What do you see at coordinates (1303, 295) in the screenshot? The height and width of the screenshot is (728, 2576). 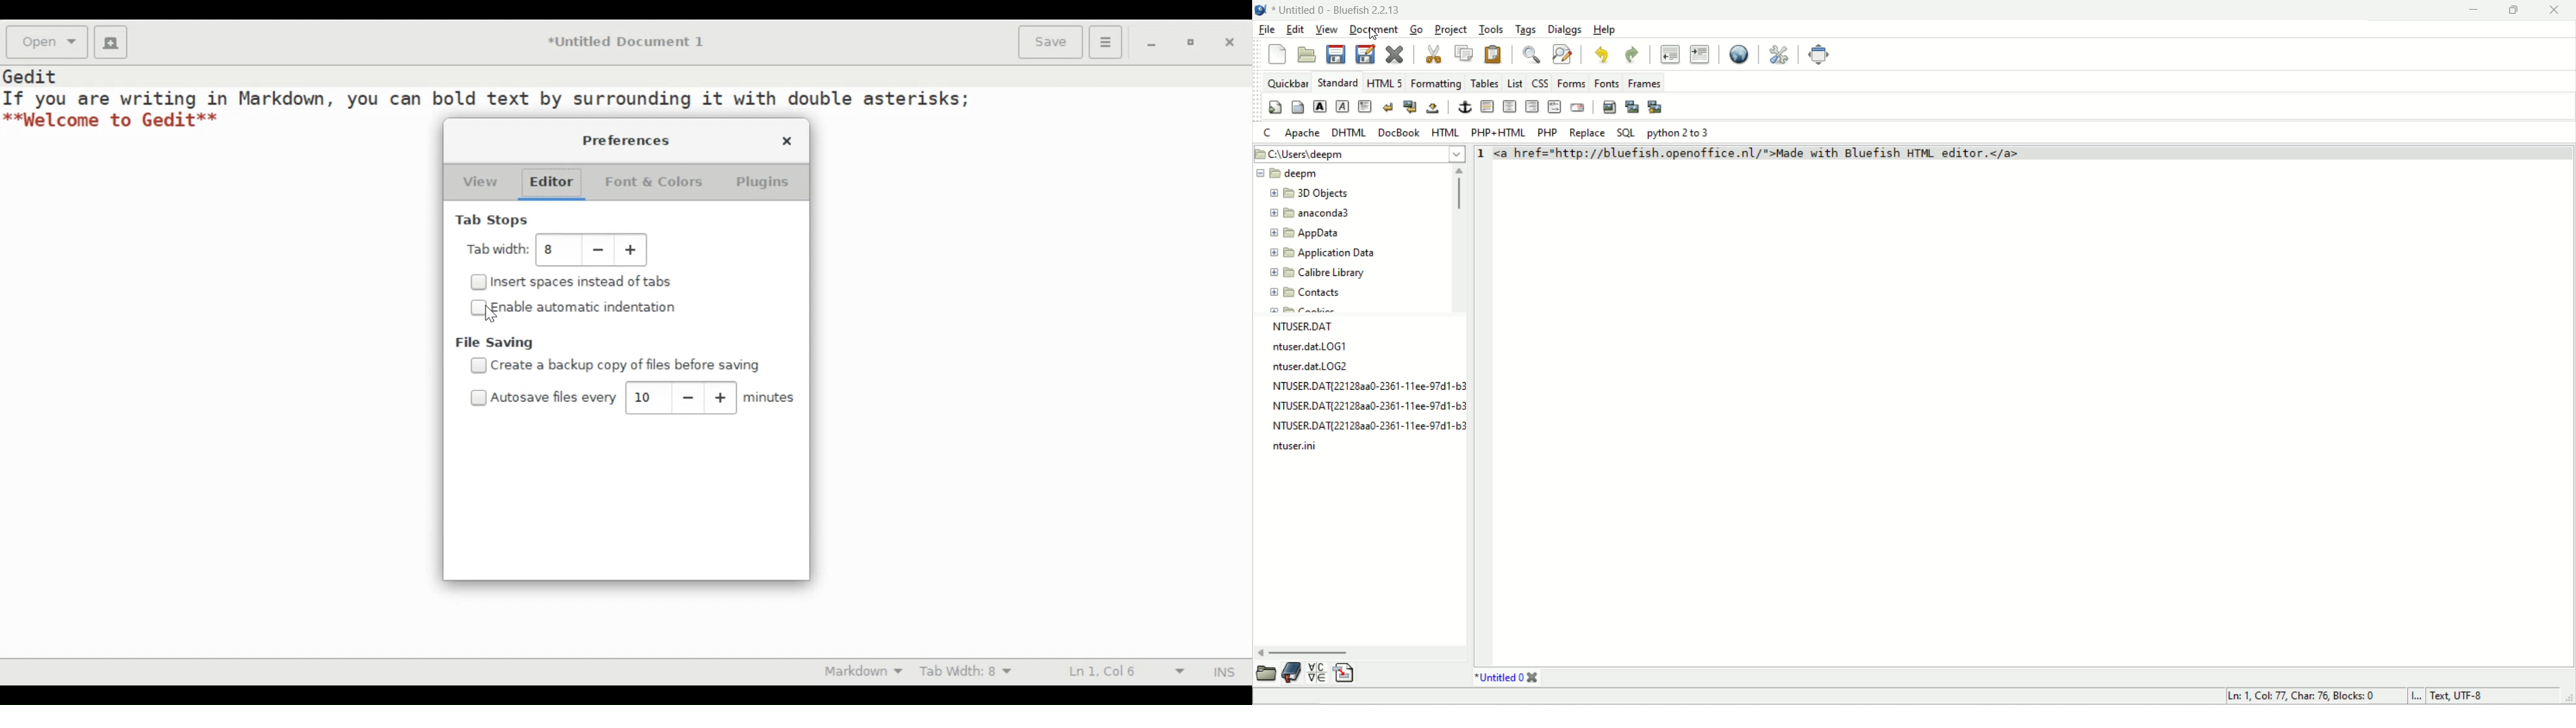 I see `contacts` at bounding box center [1303, 295].